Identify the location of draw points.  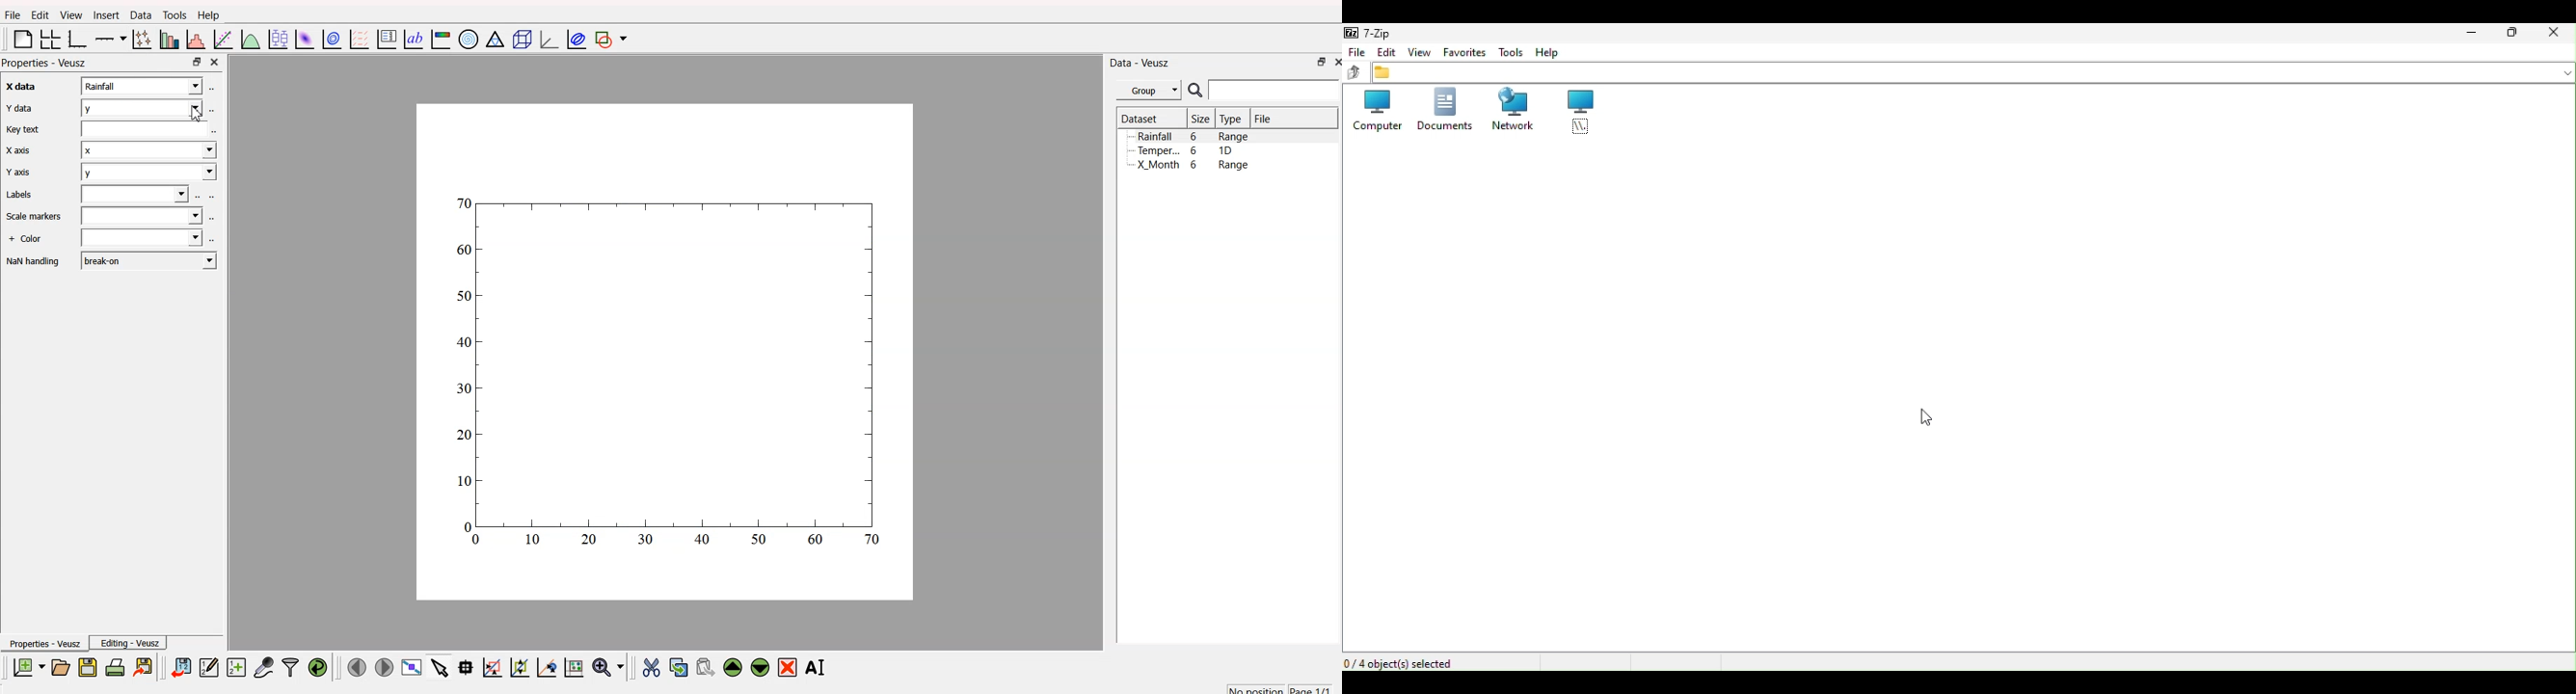
(517, 667).